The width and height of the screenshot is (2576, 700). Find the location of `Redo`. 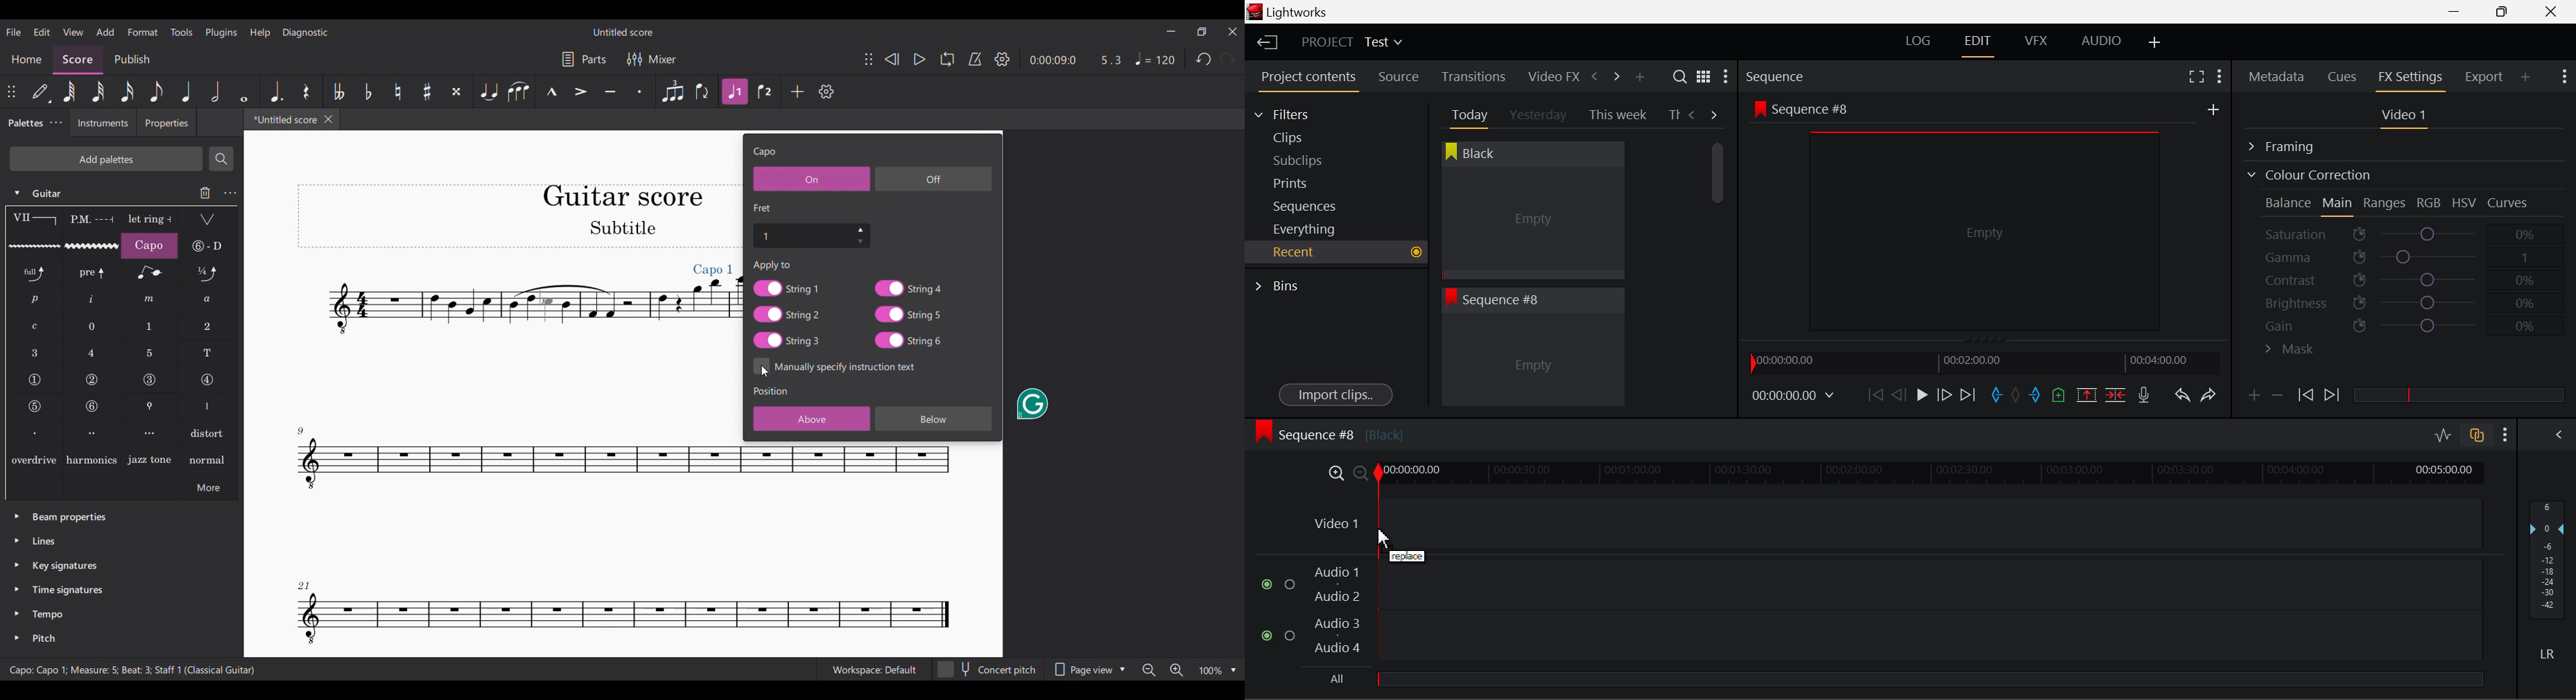

Redo is located at coordinates (1228, 59).